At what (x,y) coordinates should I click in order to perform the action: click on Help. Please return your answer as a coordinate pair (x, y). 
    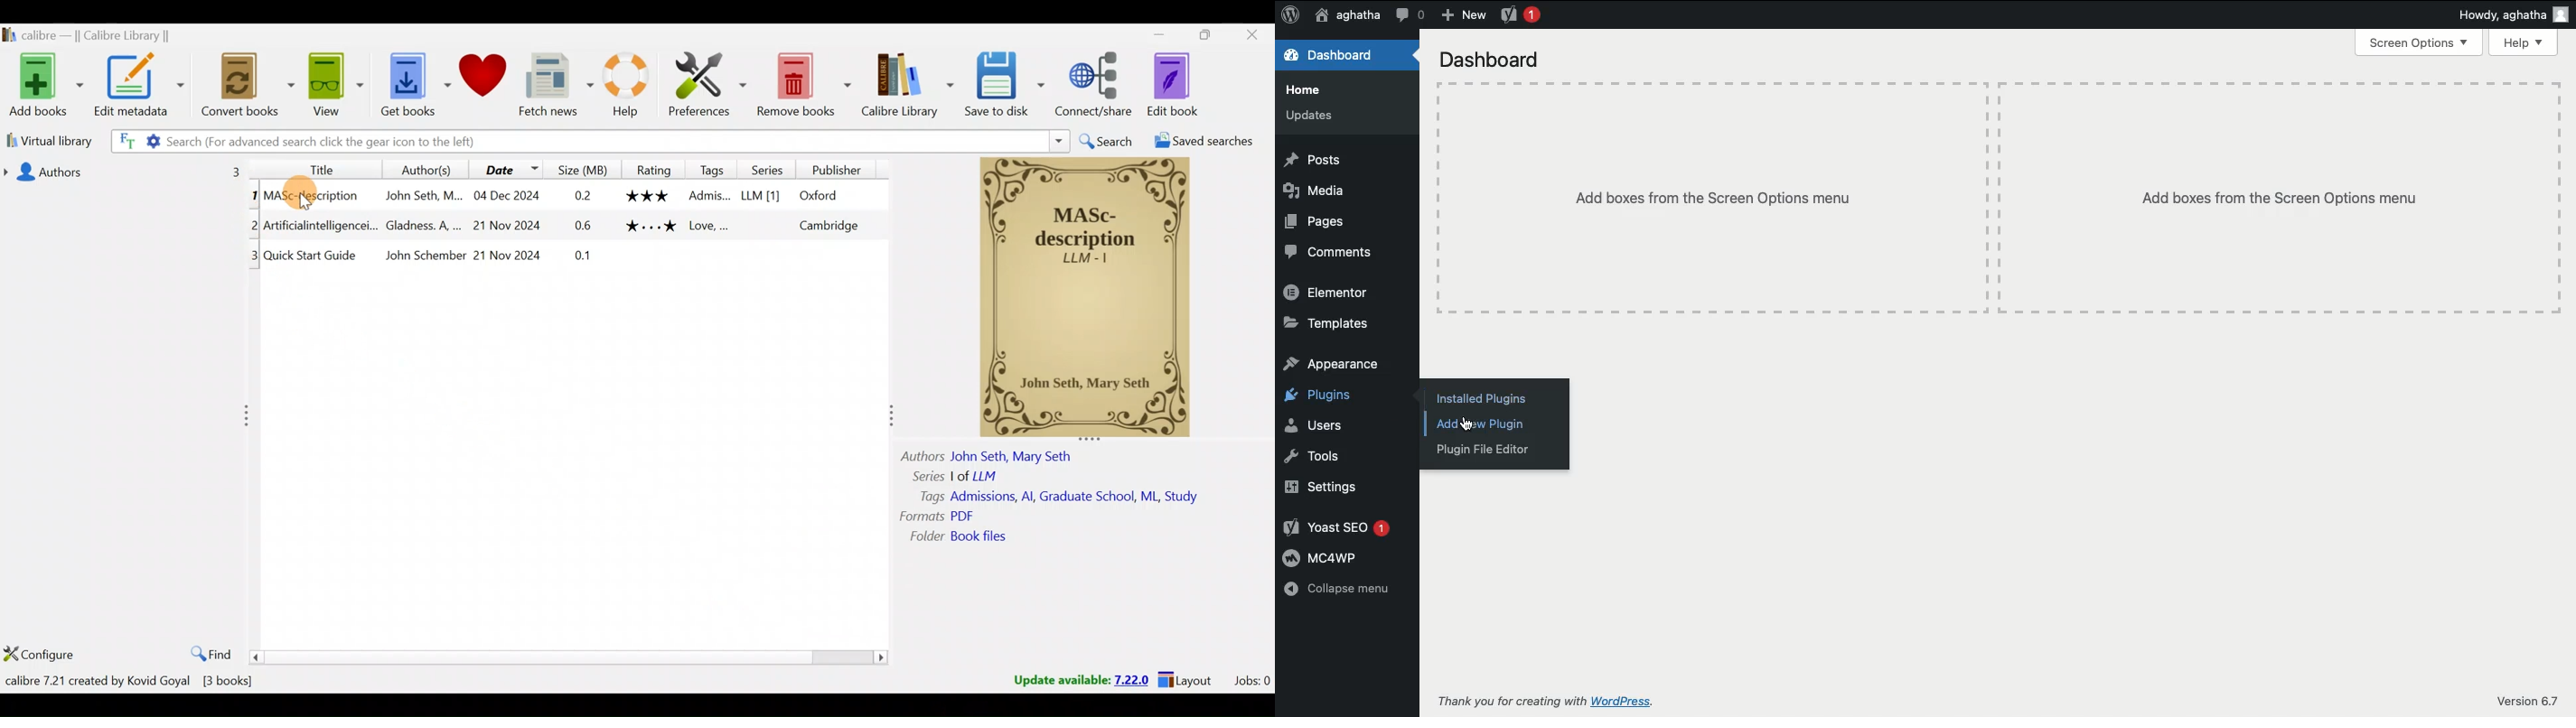
    Looking at the image, I should click on (2524, 43).